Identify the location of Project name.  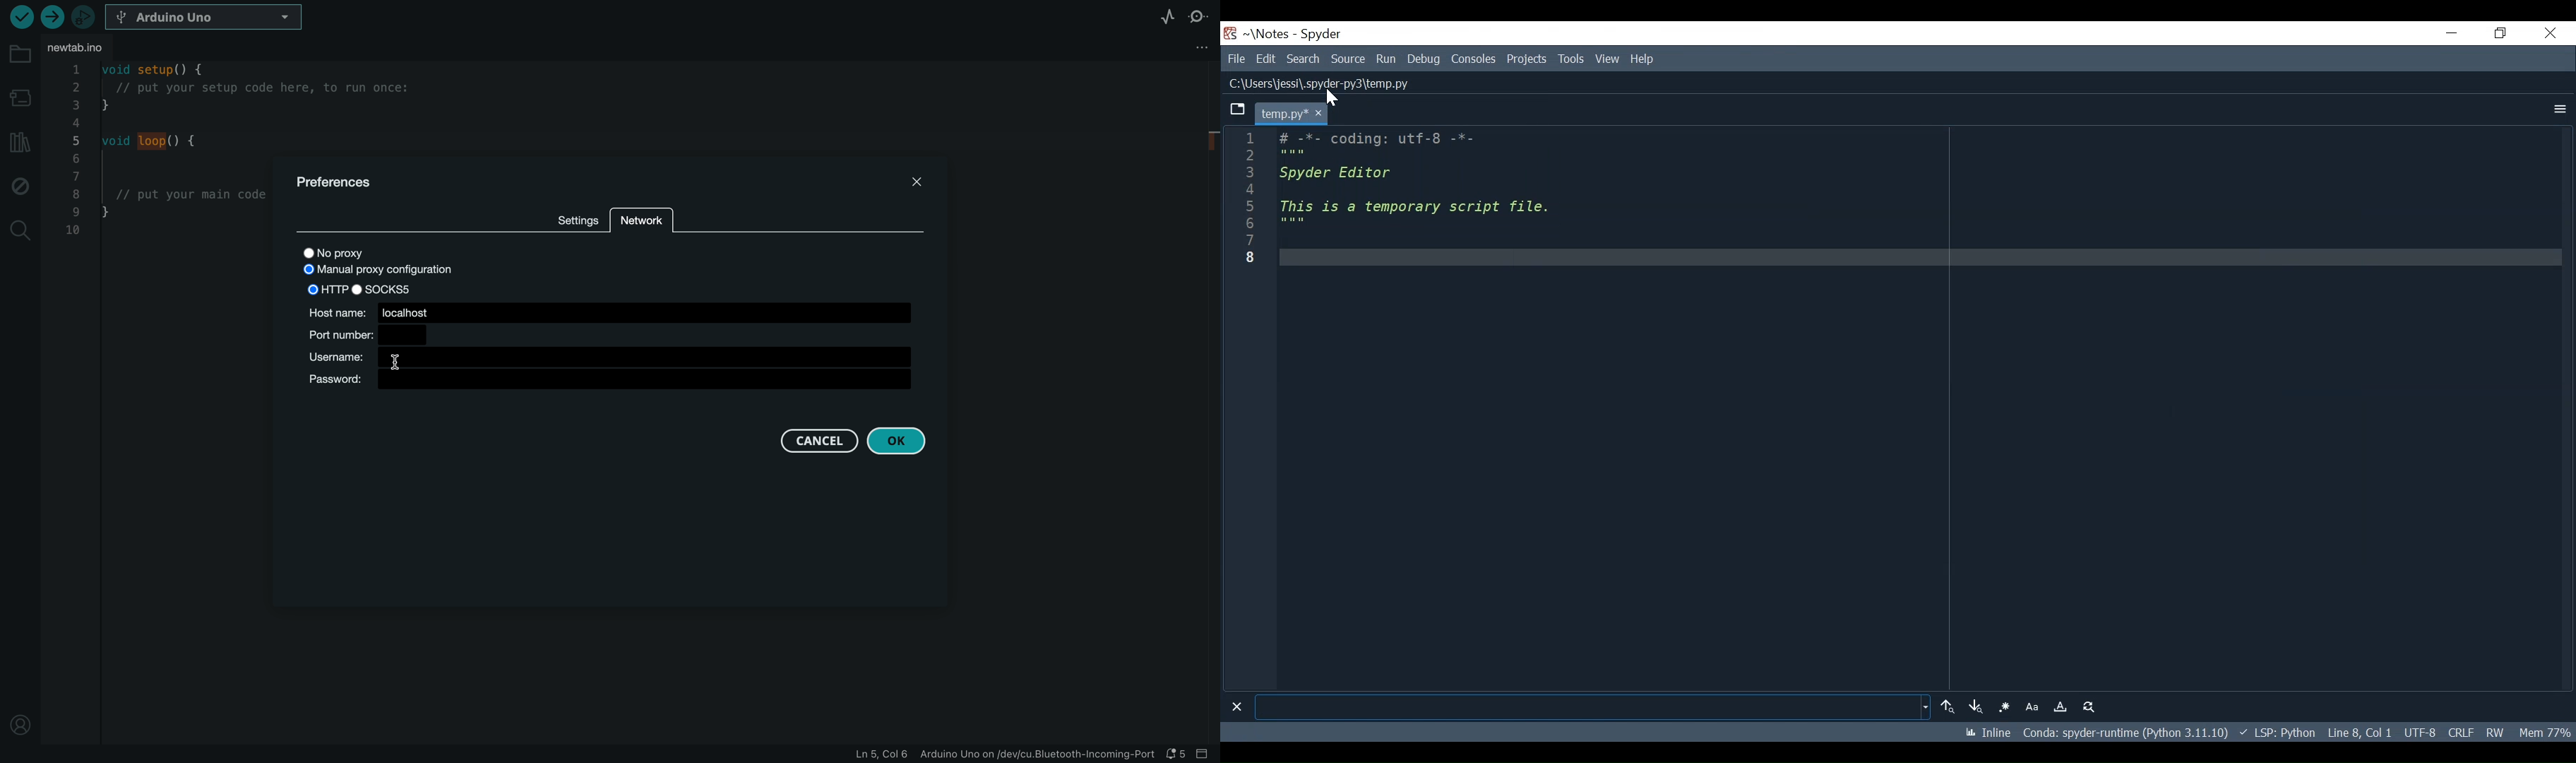
(1266, 34).